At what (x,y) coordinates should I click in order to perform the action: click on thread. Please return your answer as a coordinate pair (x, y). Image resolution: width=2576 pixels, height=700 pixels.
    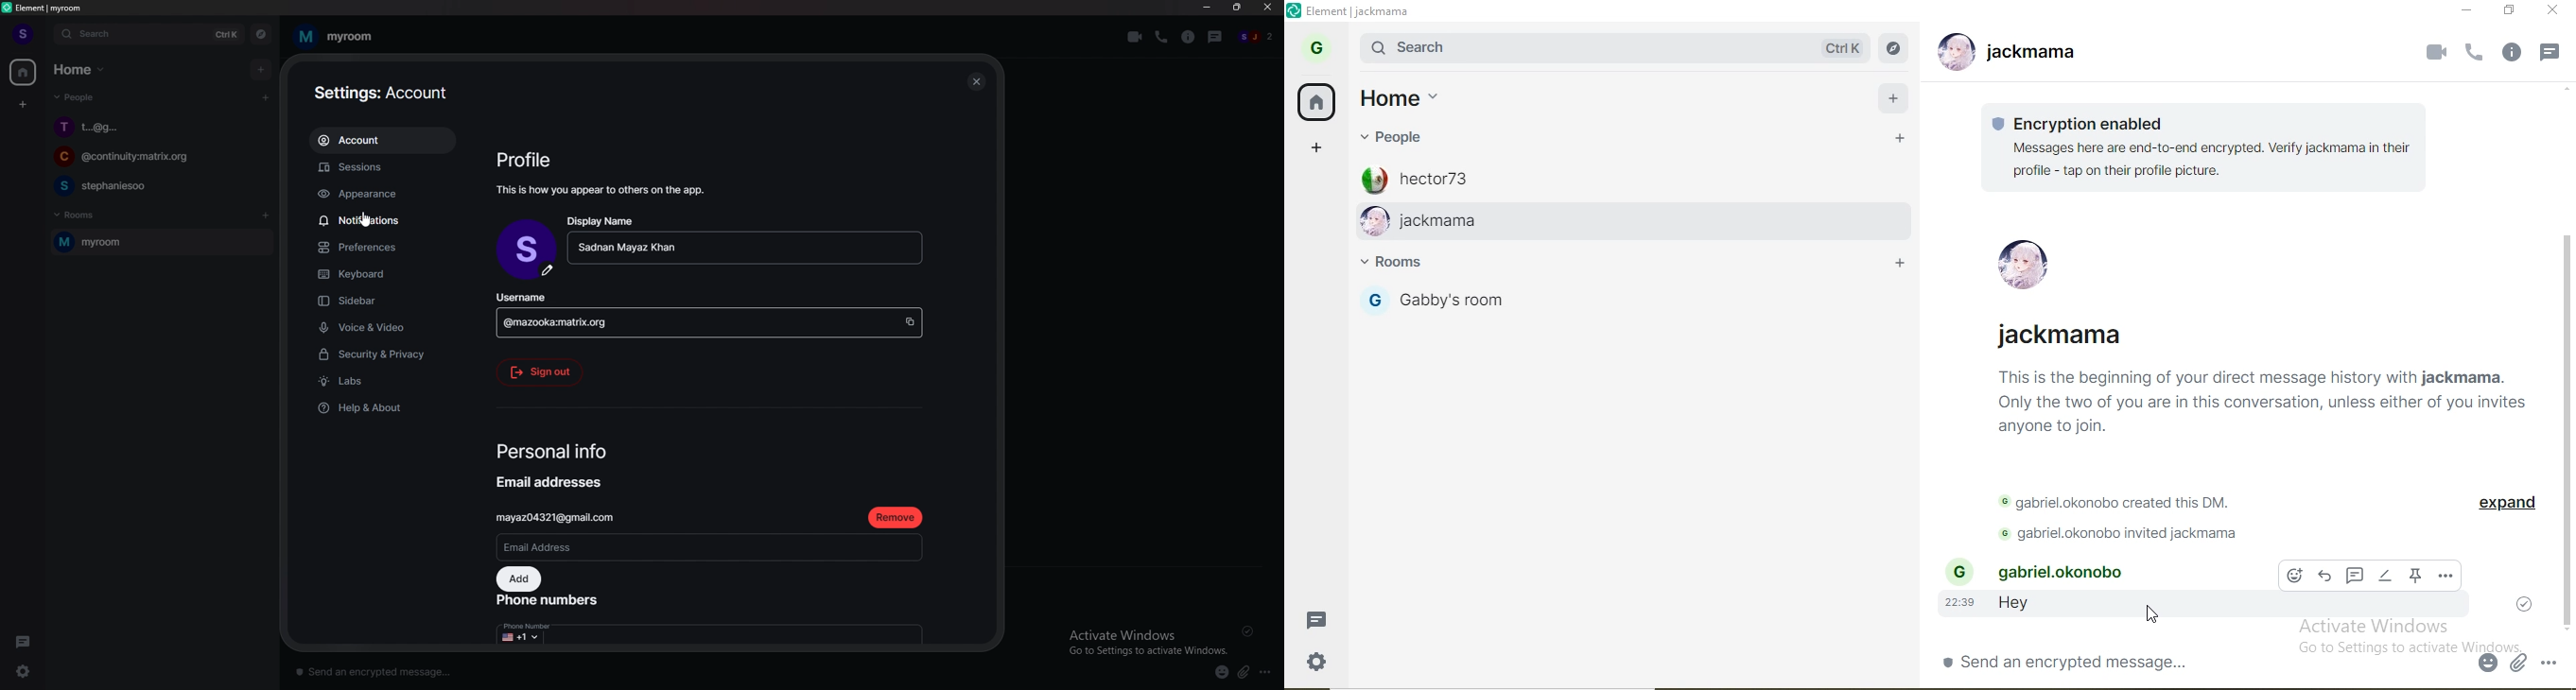
    Looking at the image, I should click on (1215, 37).